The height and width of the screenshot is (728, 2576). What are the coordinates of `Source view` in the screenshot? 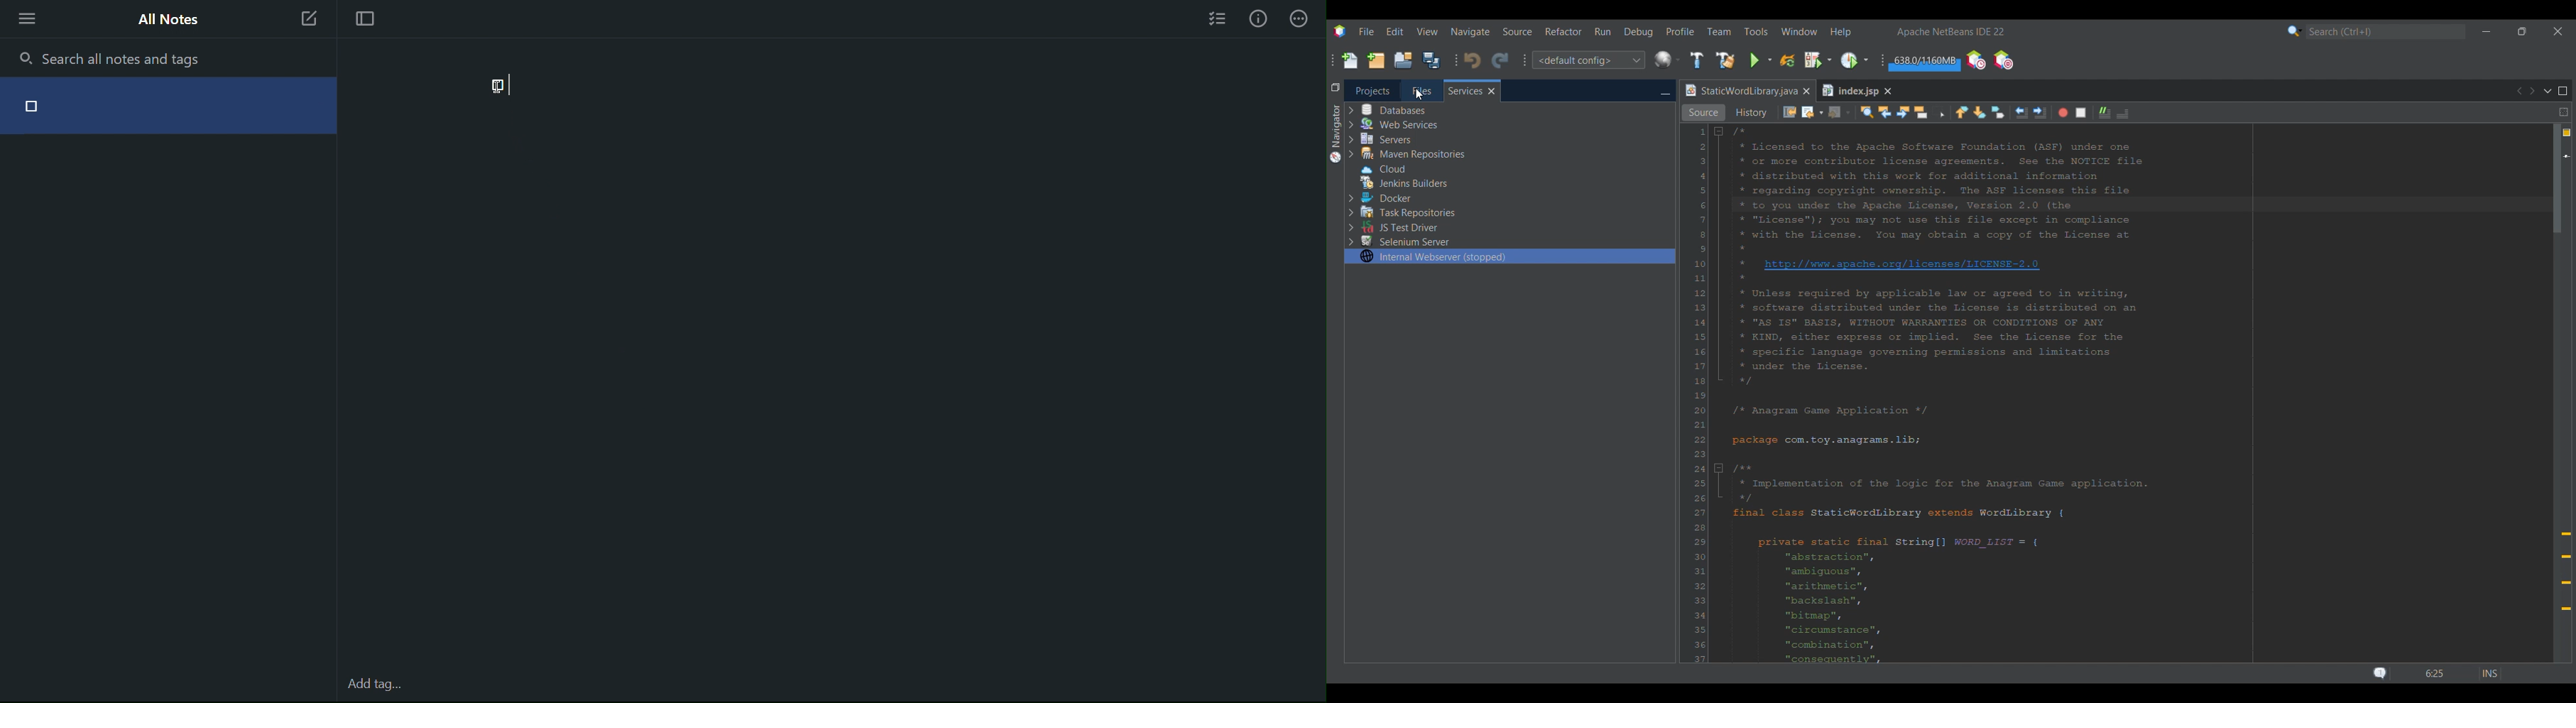 It's located at (1703, 113).